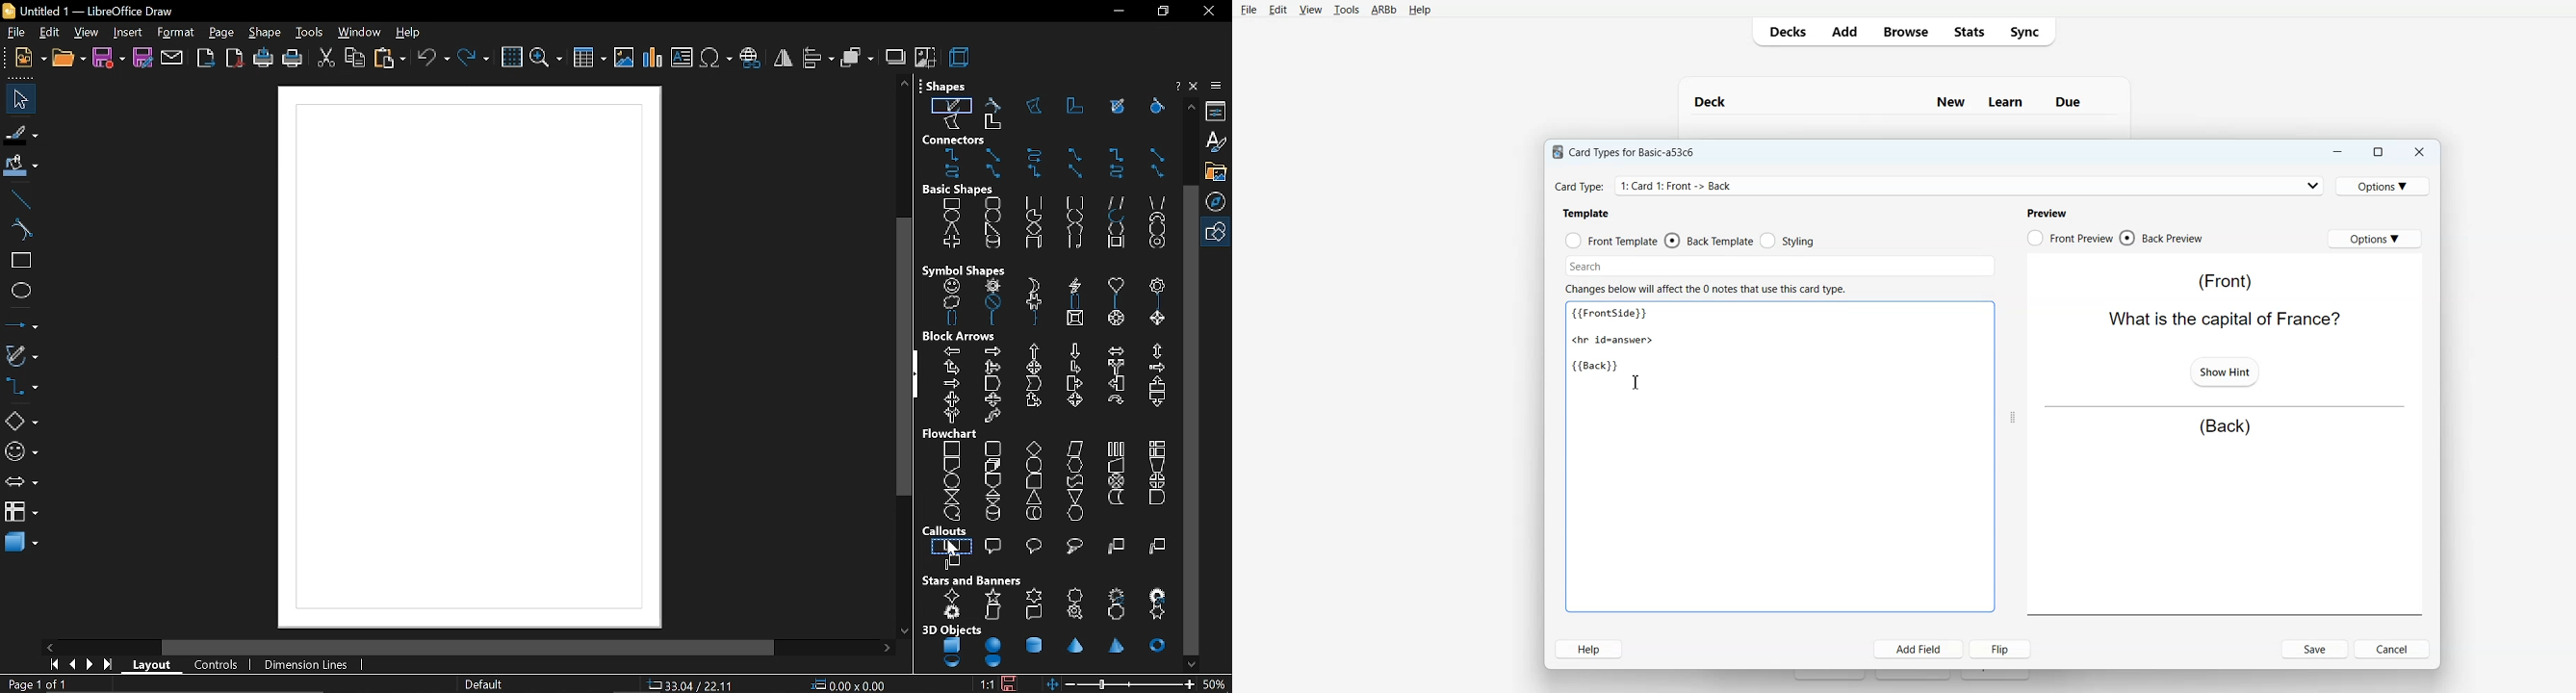 The height and width of the screenshot is (700, 2576). I want to click on magnetic disc, so click(991, 513).